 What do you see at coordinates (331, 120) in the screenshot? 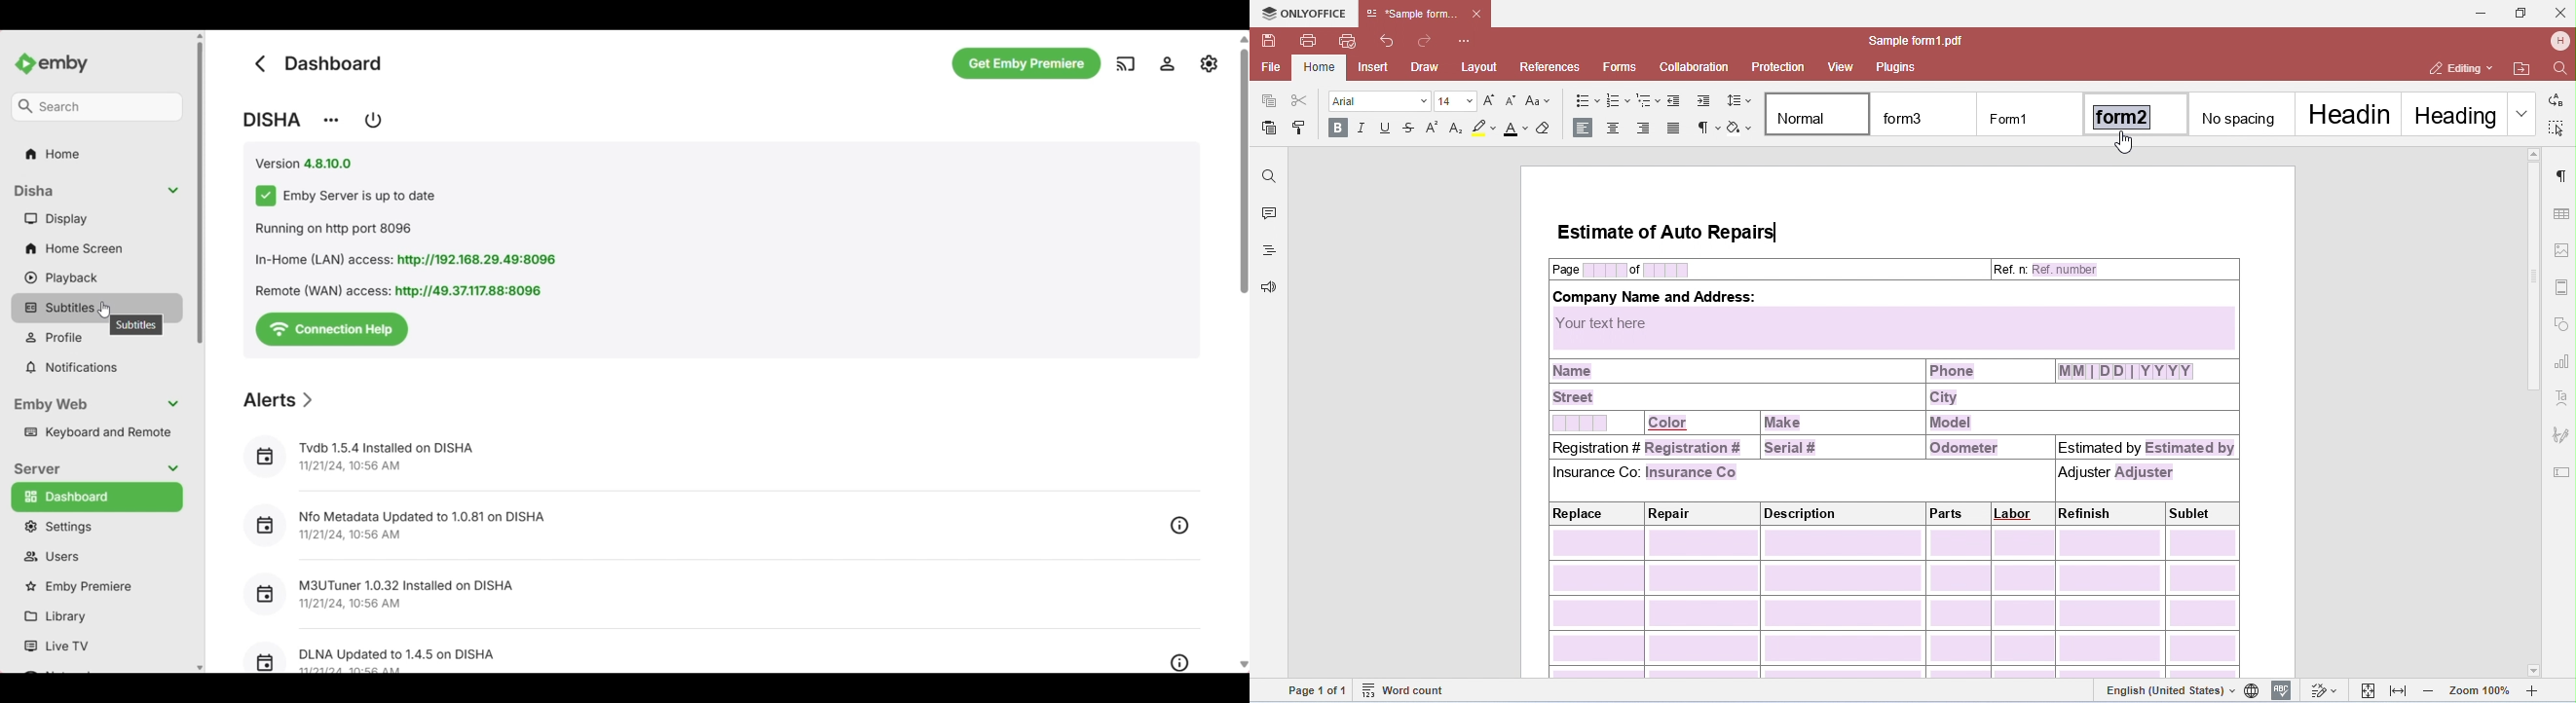
I see `Change server name/ View server info` at bounding box center [331, 120].